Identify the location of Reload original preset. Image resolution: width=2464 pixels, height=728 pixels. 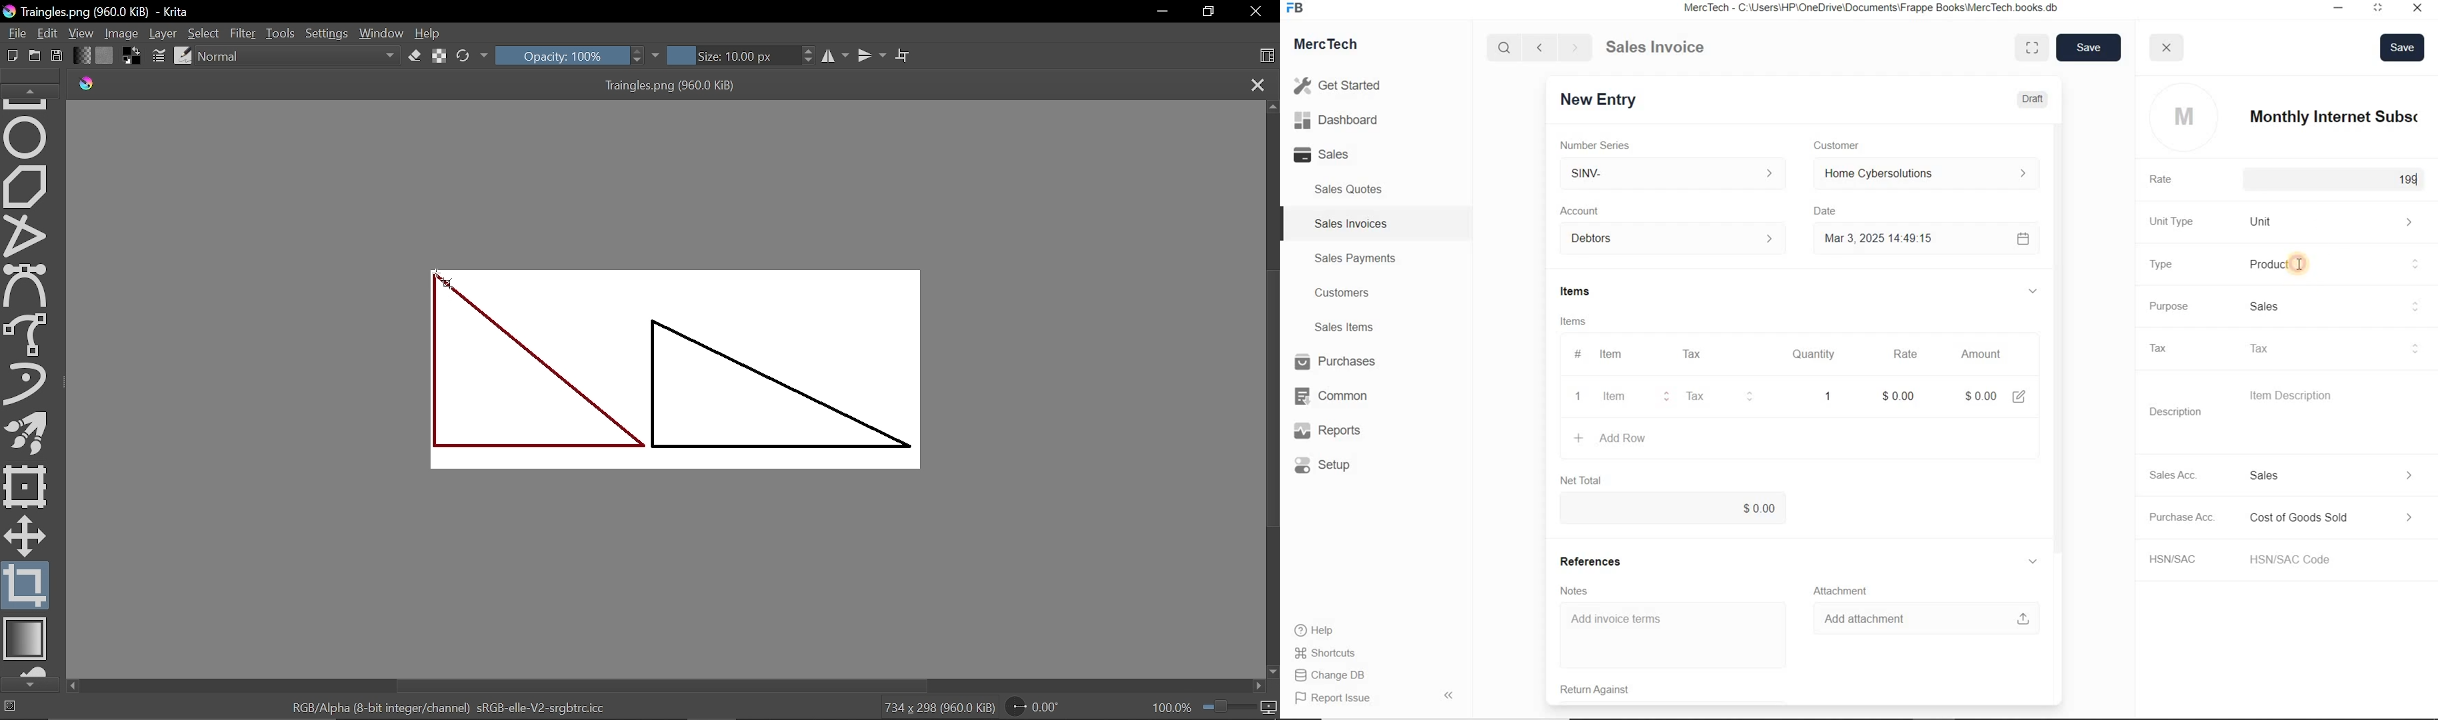
(464, 56).